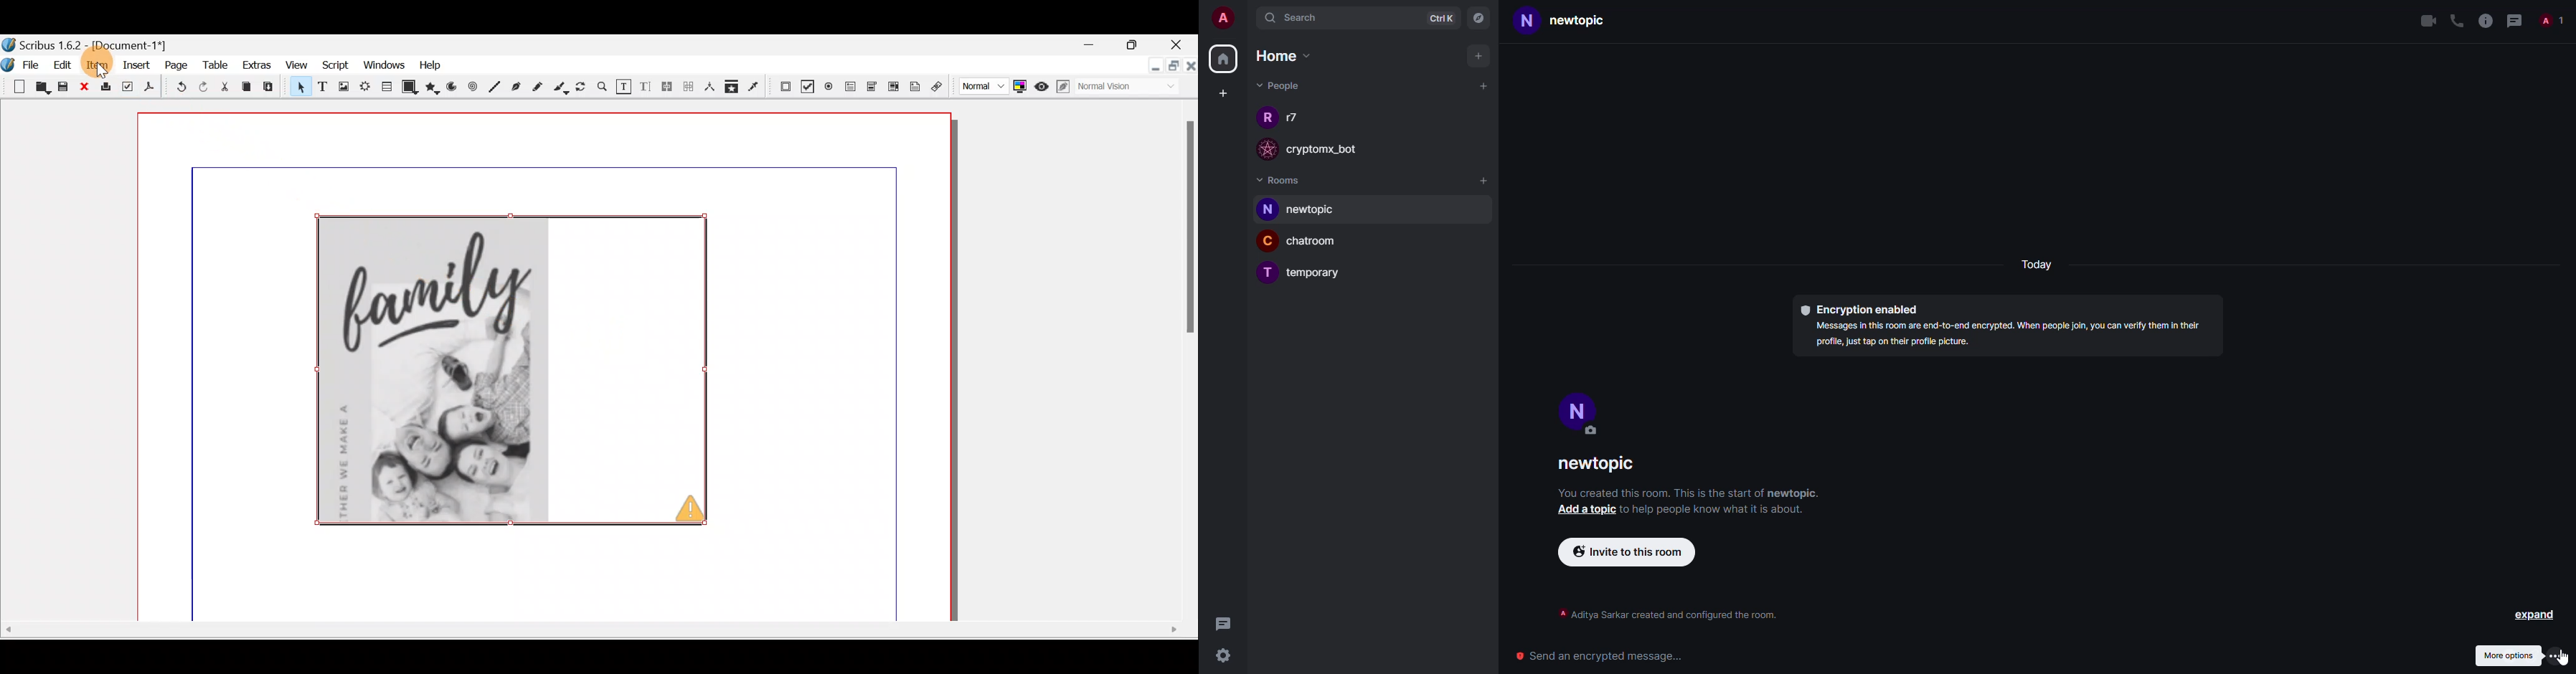  I want to click on T, so click(1265, 272).